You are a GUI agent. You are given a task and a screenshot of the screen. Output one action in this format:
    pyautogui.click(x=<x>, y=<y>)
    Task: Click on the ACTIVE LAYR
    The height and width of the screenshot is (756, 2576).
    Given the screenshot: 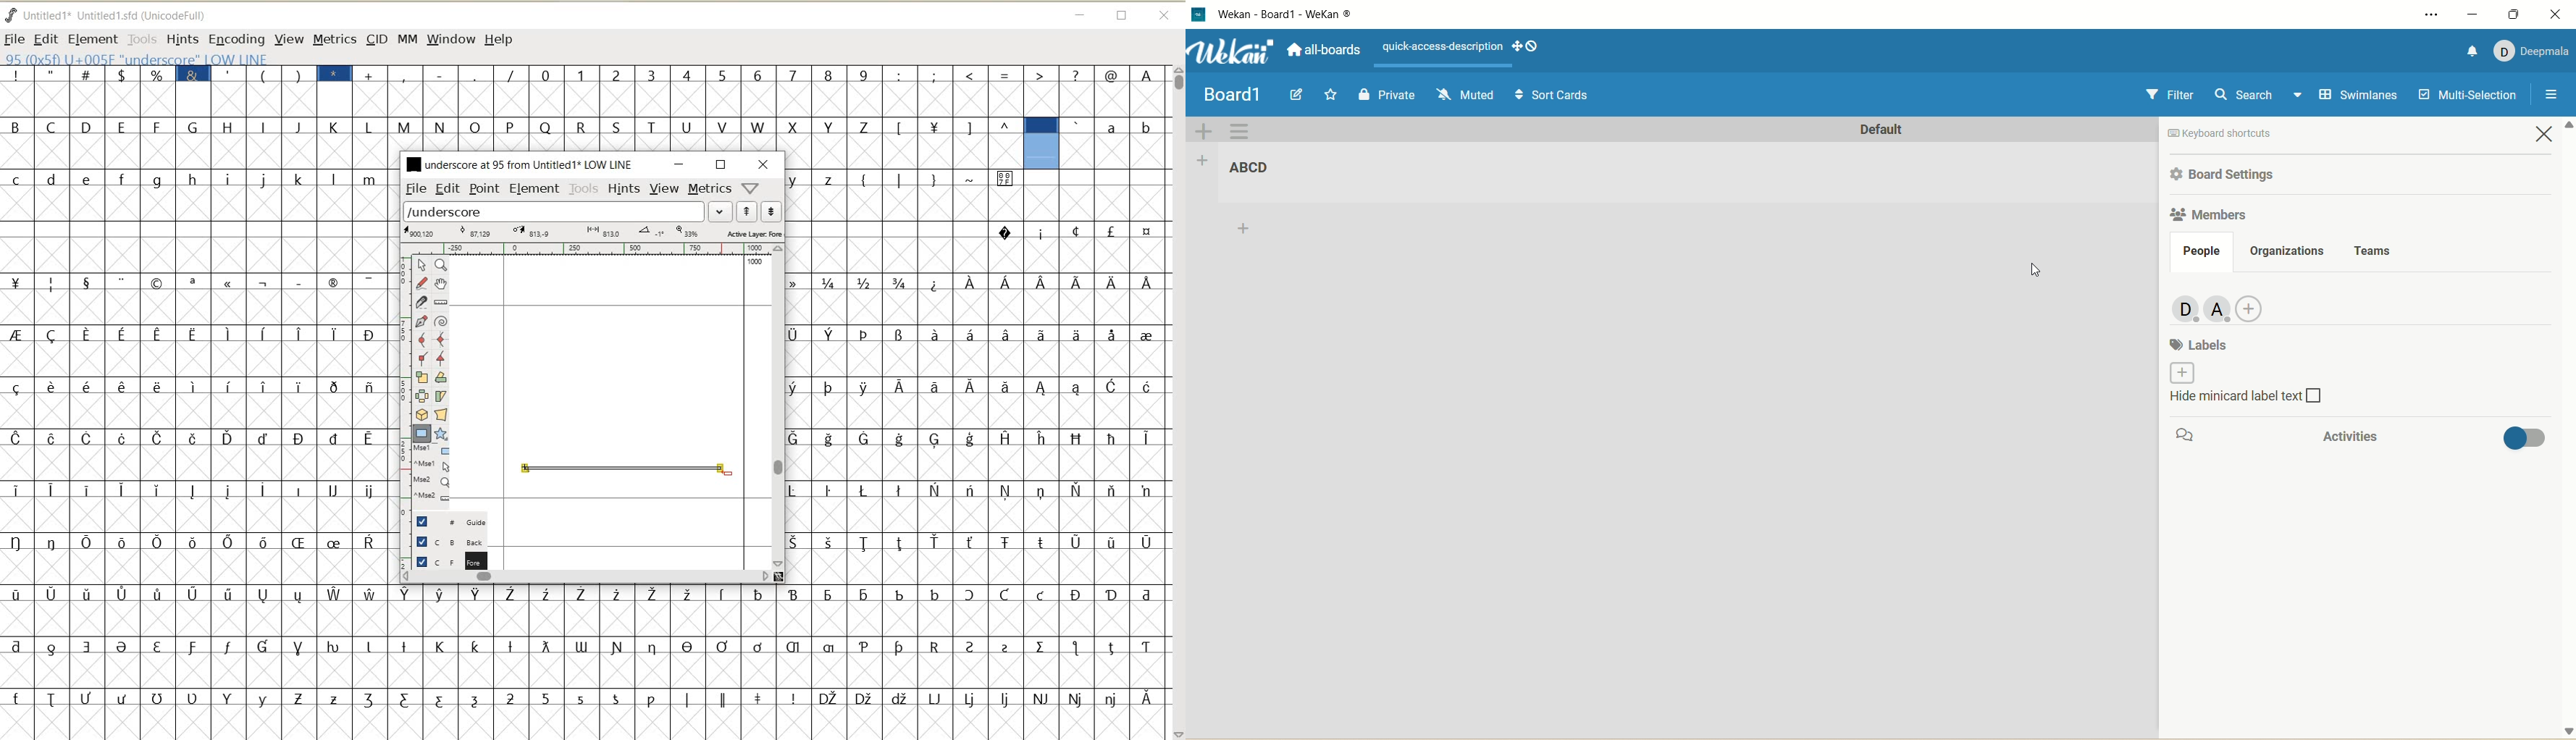 What is the action you would take?
    pyautogui.click(x=593, y=232)
    